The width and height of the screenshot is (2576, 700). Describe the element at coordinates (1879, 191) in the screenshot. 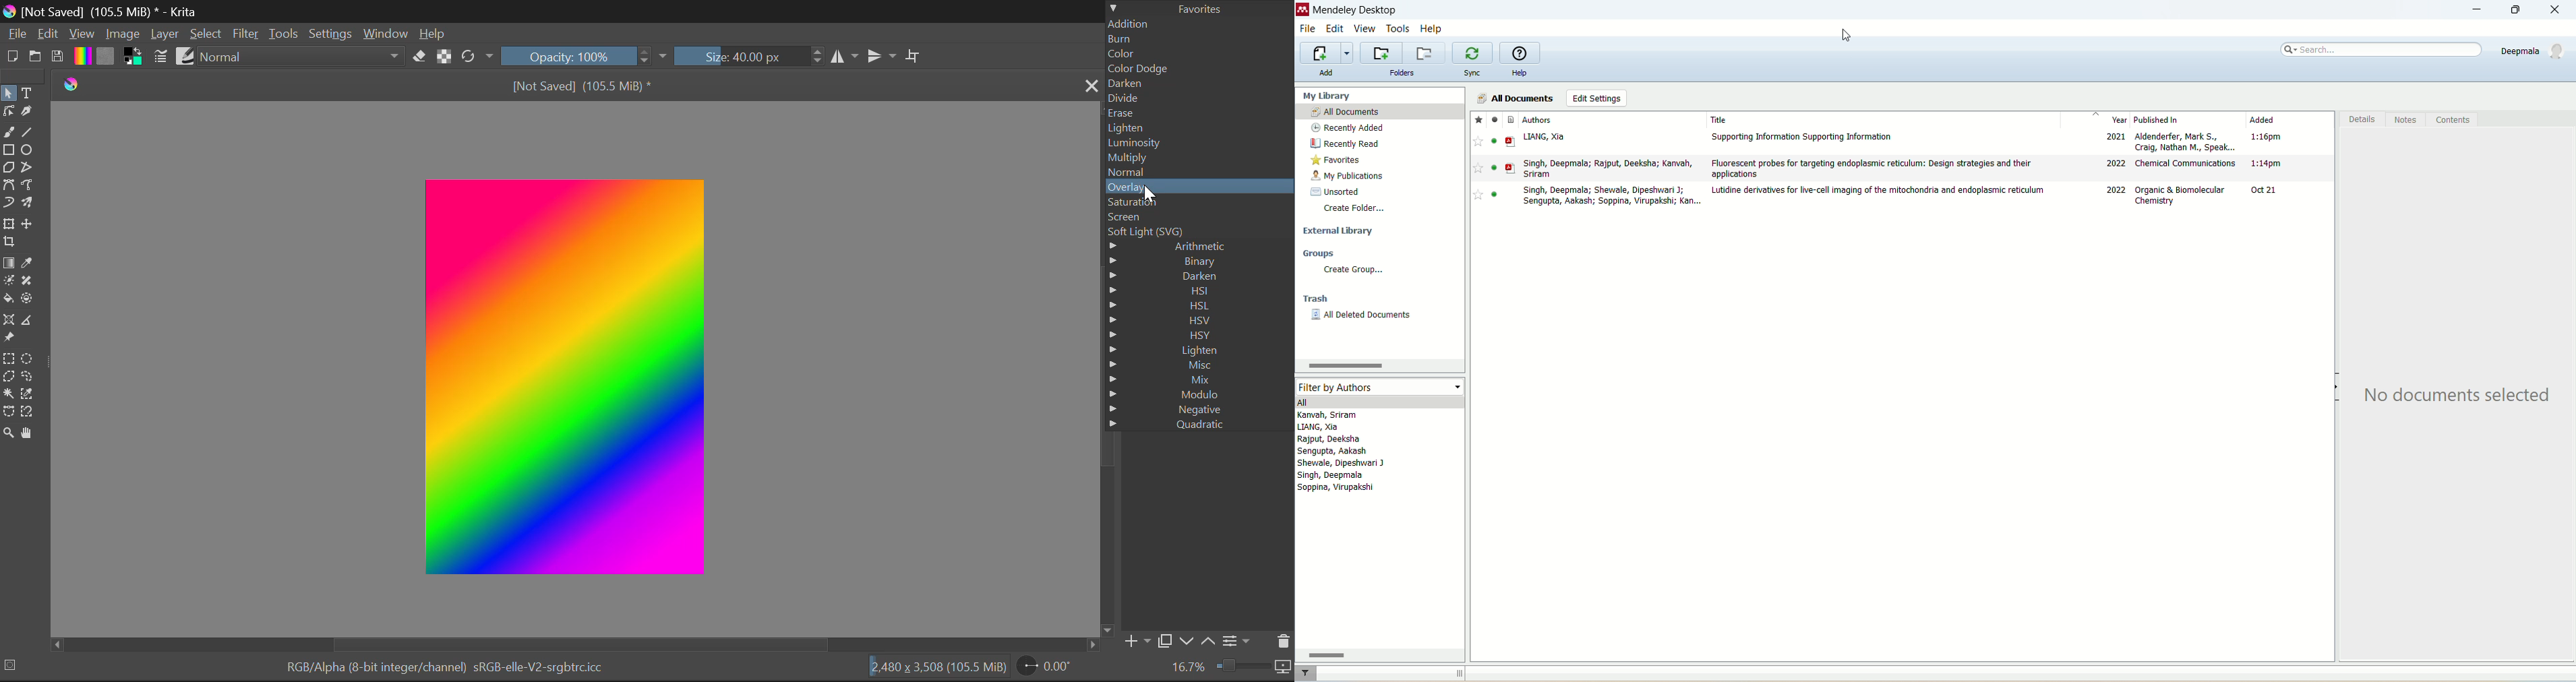

I see `Lutidine derivatives for live-cell imaging of the mitochondria and endoplasmic reticulum` at that location.